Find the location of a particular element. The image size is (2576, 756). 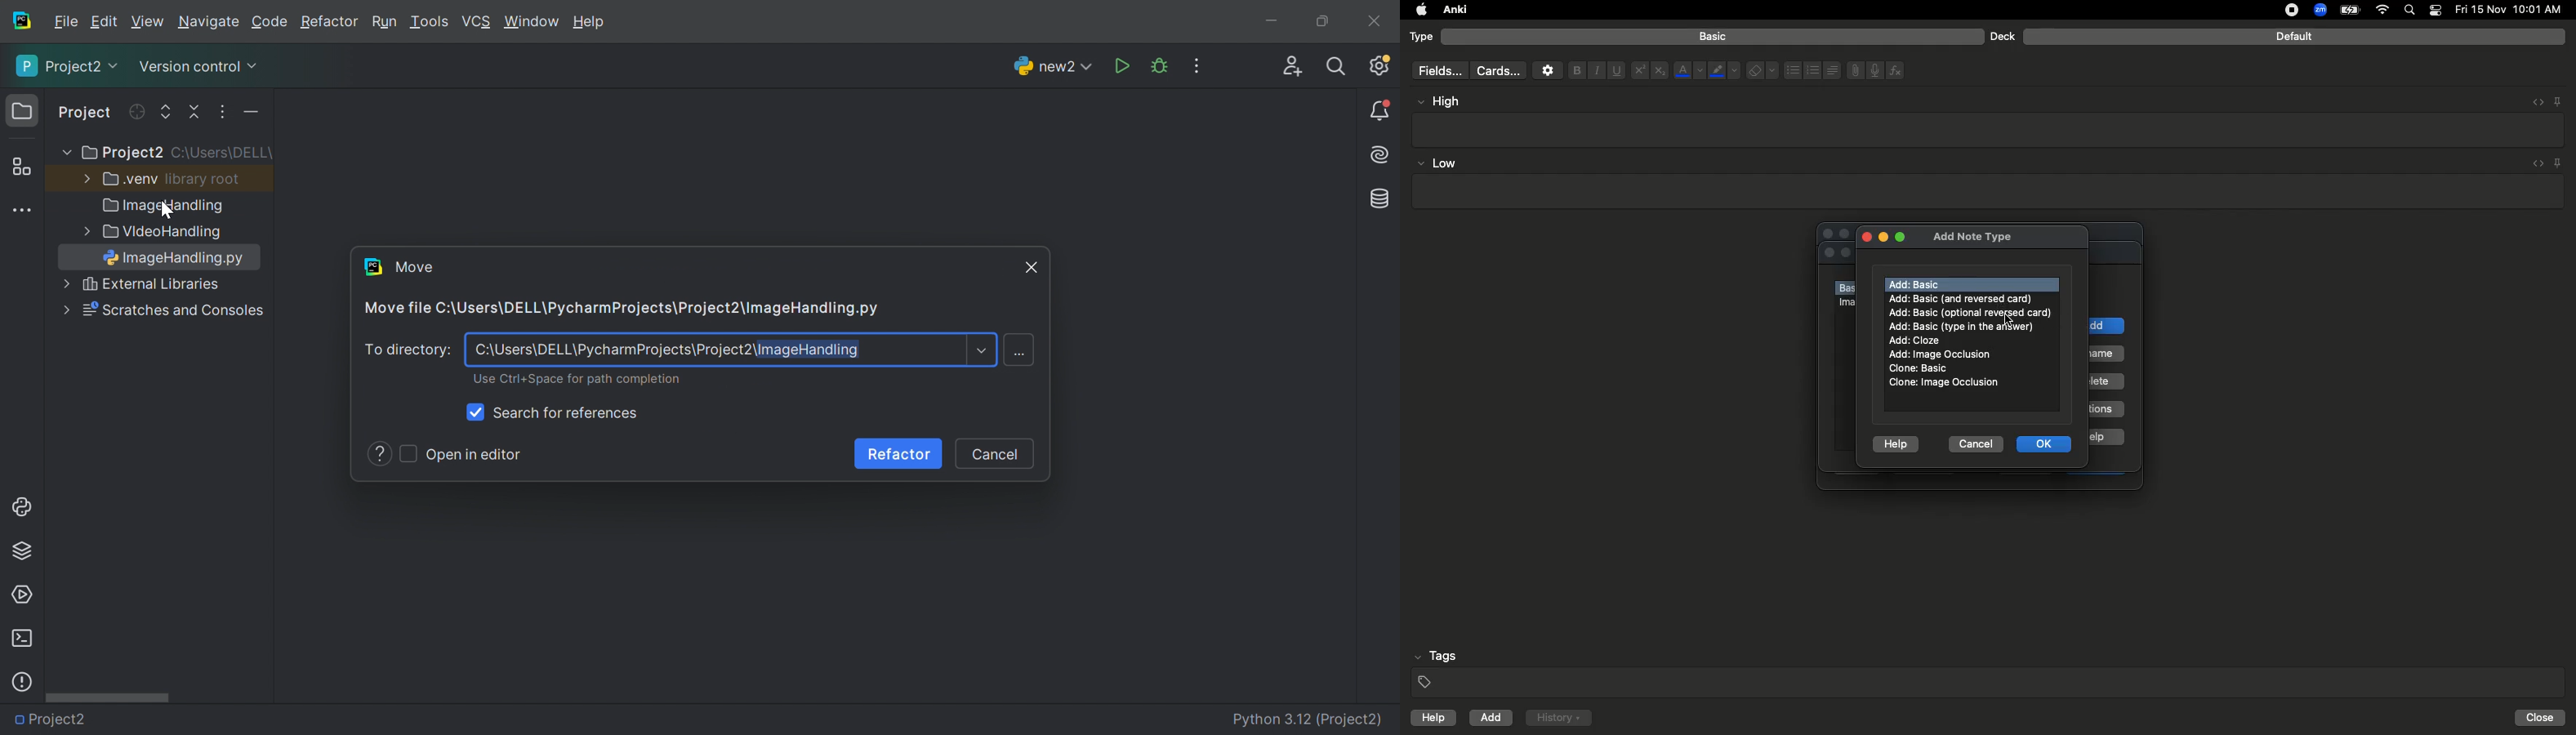

Alignment is located at coordinates (1830, 69).